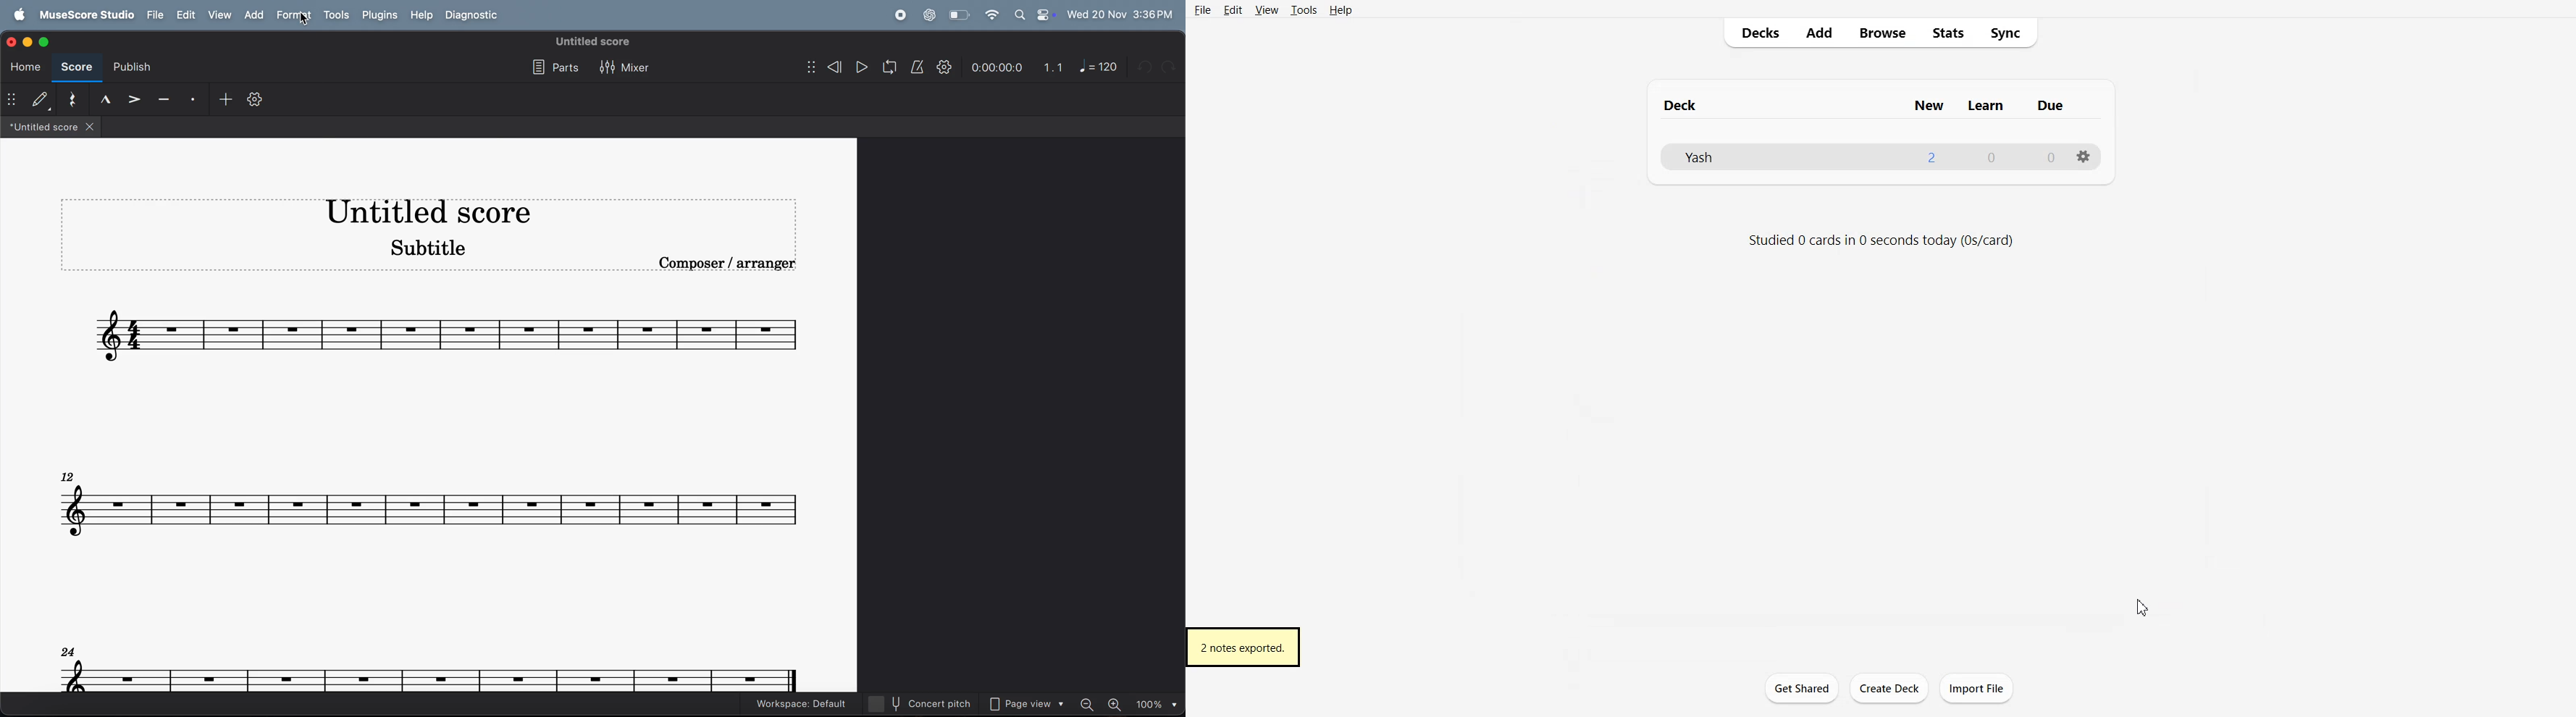 This screenshot has width=2576, height=728. I want to click on Yash, so click(1703, 158).